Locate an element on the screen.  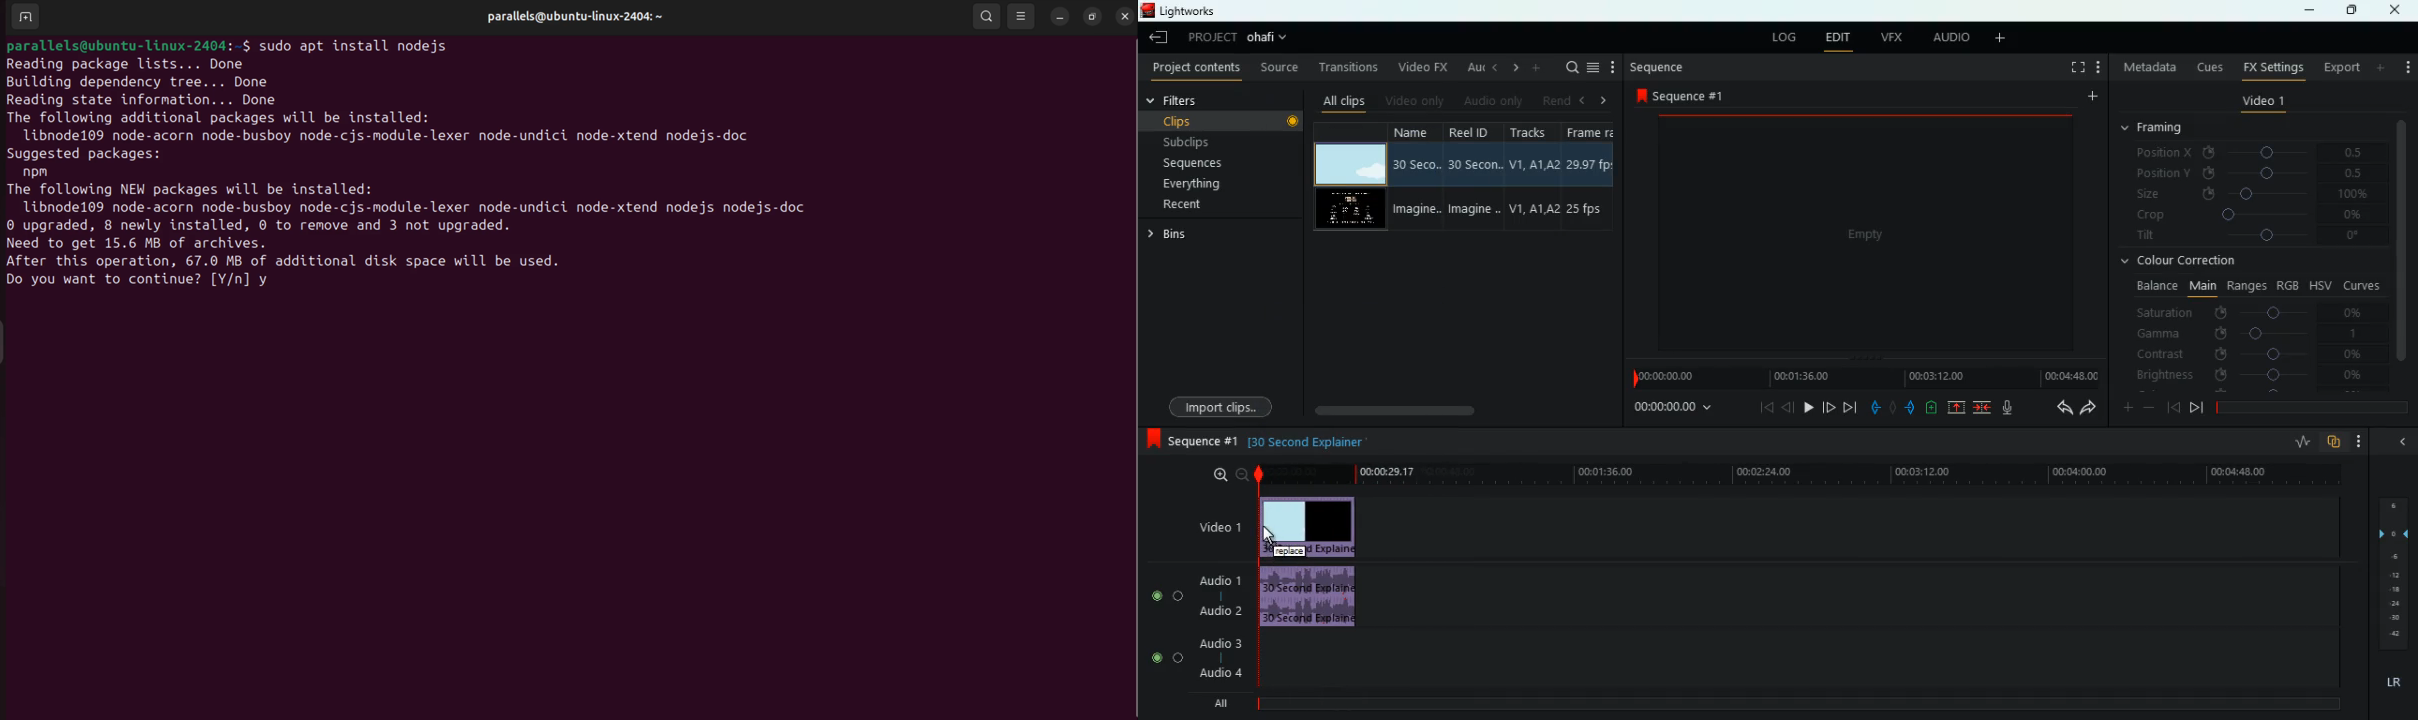
subclips is located at coordinates (1221, 141).